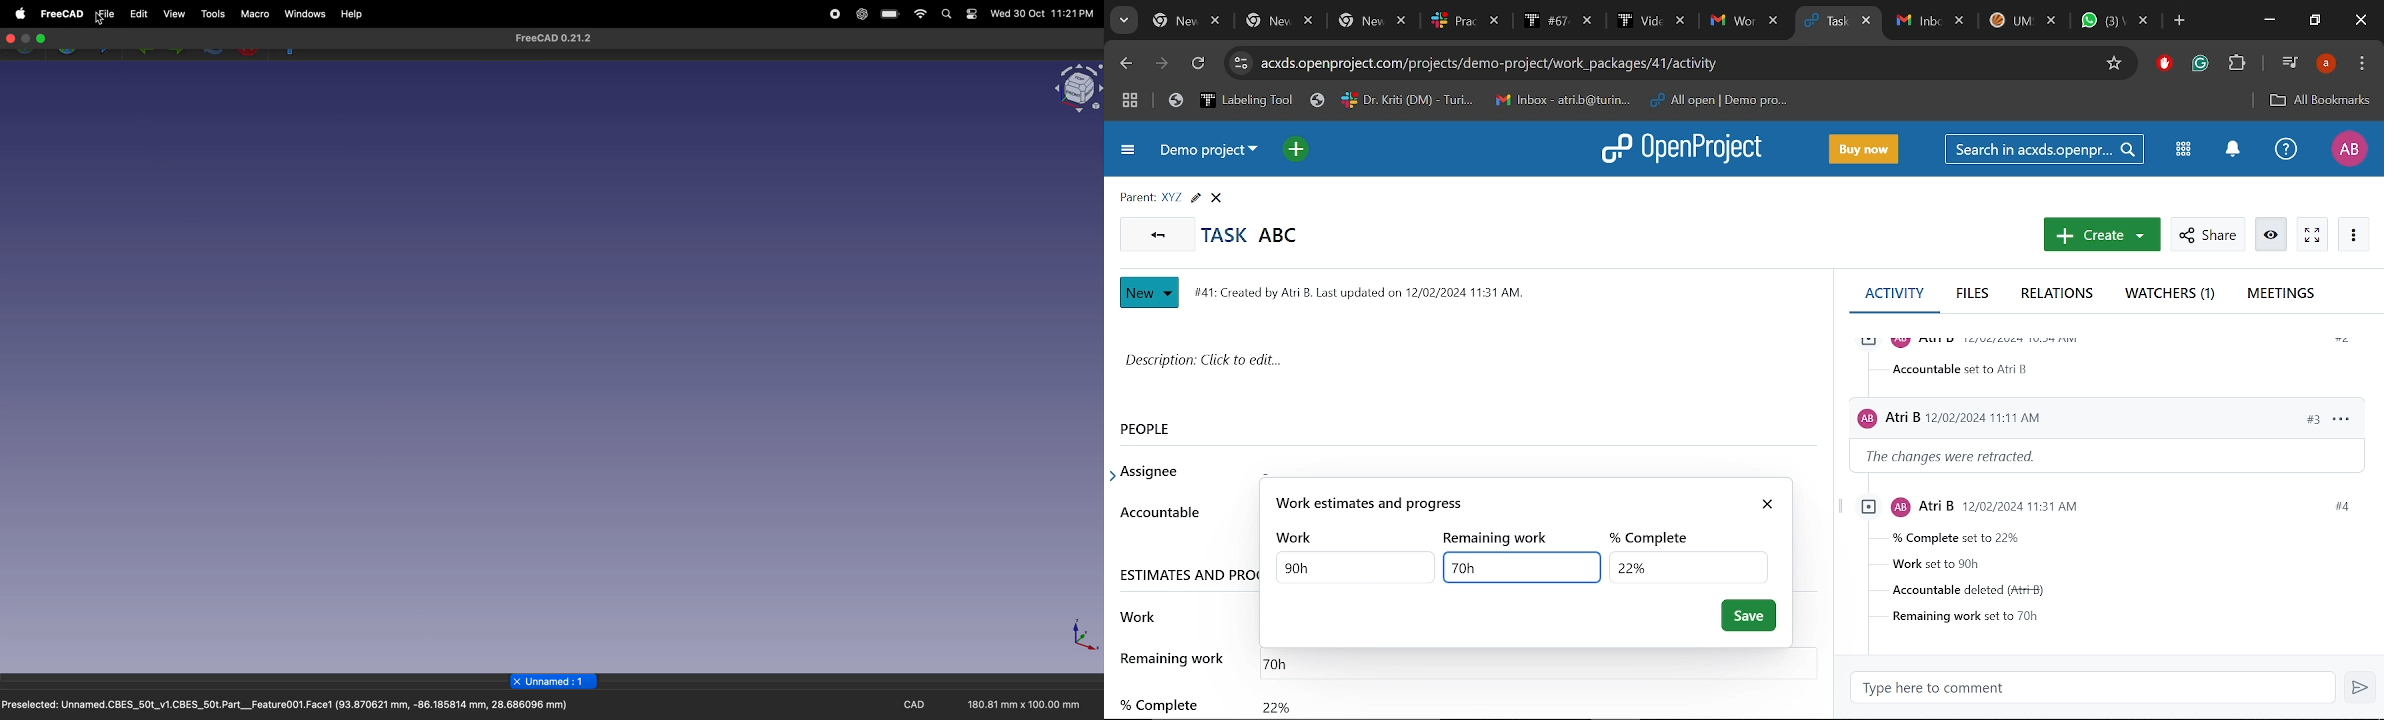 The image size is (2408, 728). I want to click on FreeCAD 0.21.2, so click(553, 38).